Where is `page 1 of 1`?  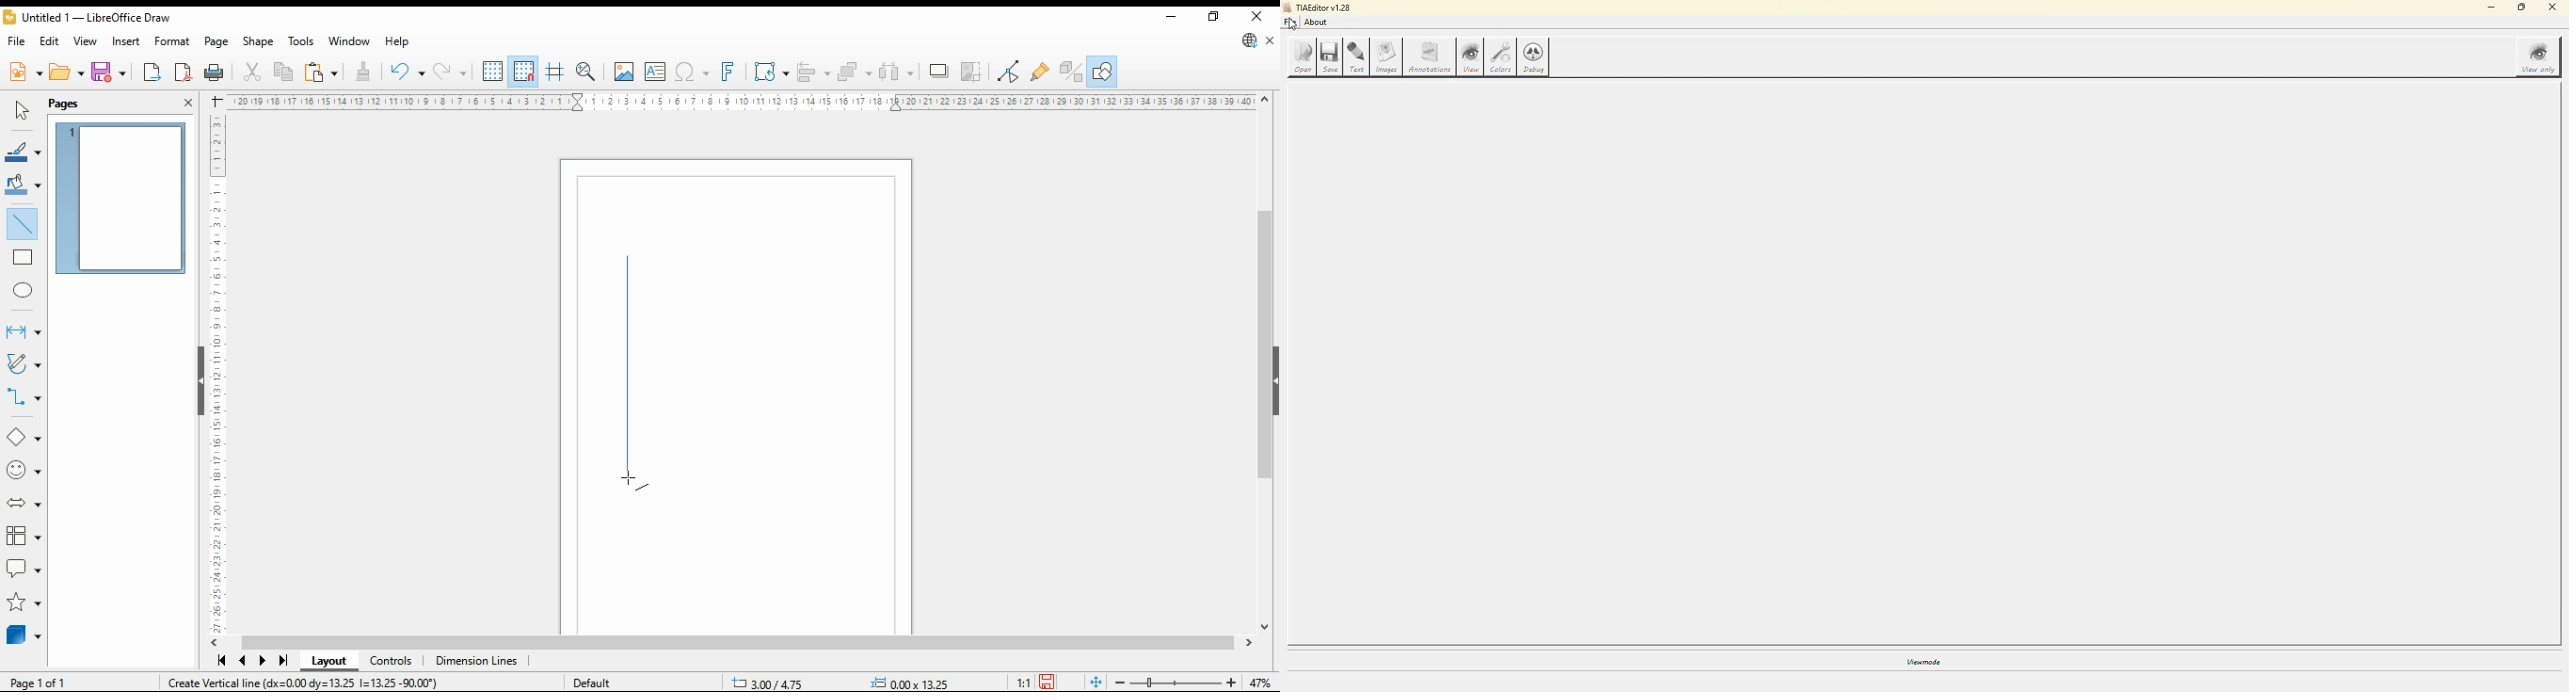
page 1 of 1 is located at coordinates (39, 682).